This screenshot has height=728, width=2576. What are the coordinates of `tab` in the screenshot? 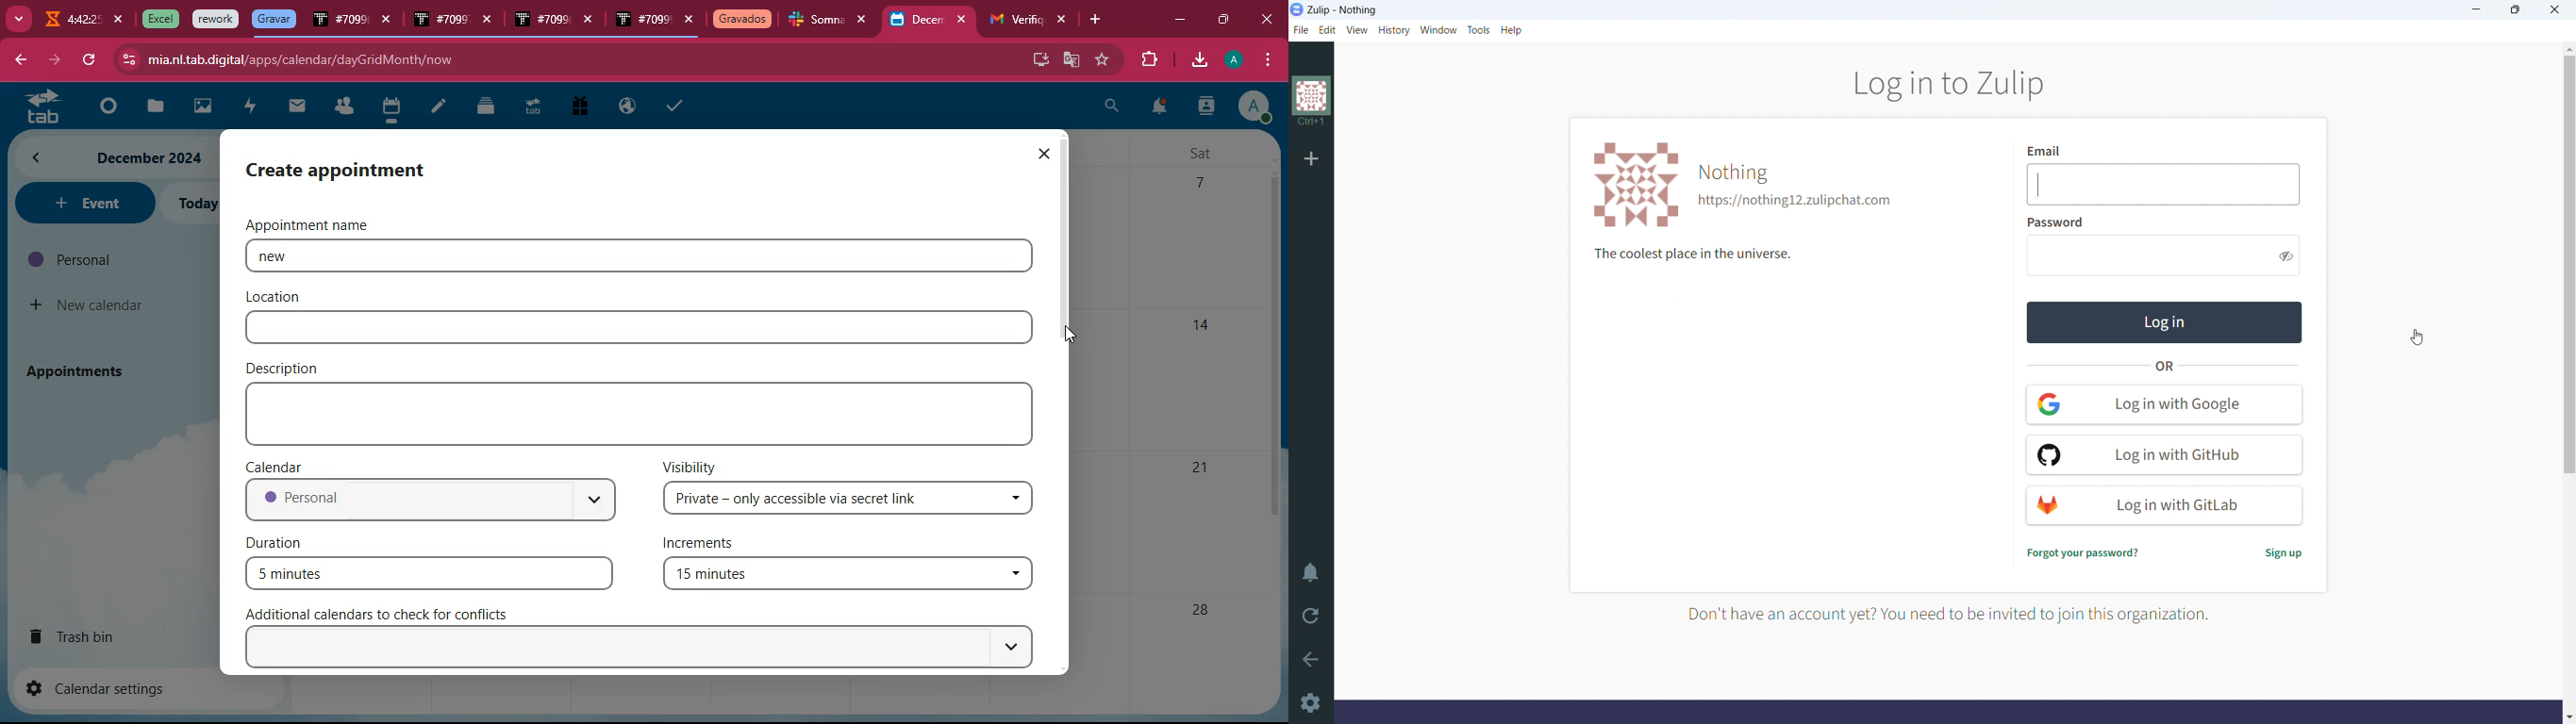 It's located at (540, 21).